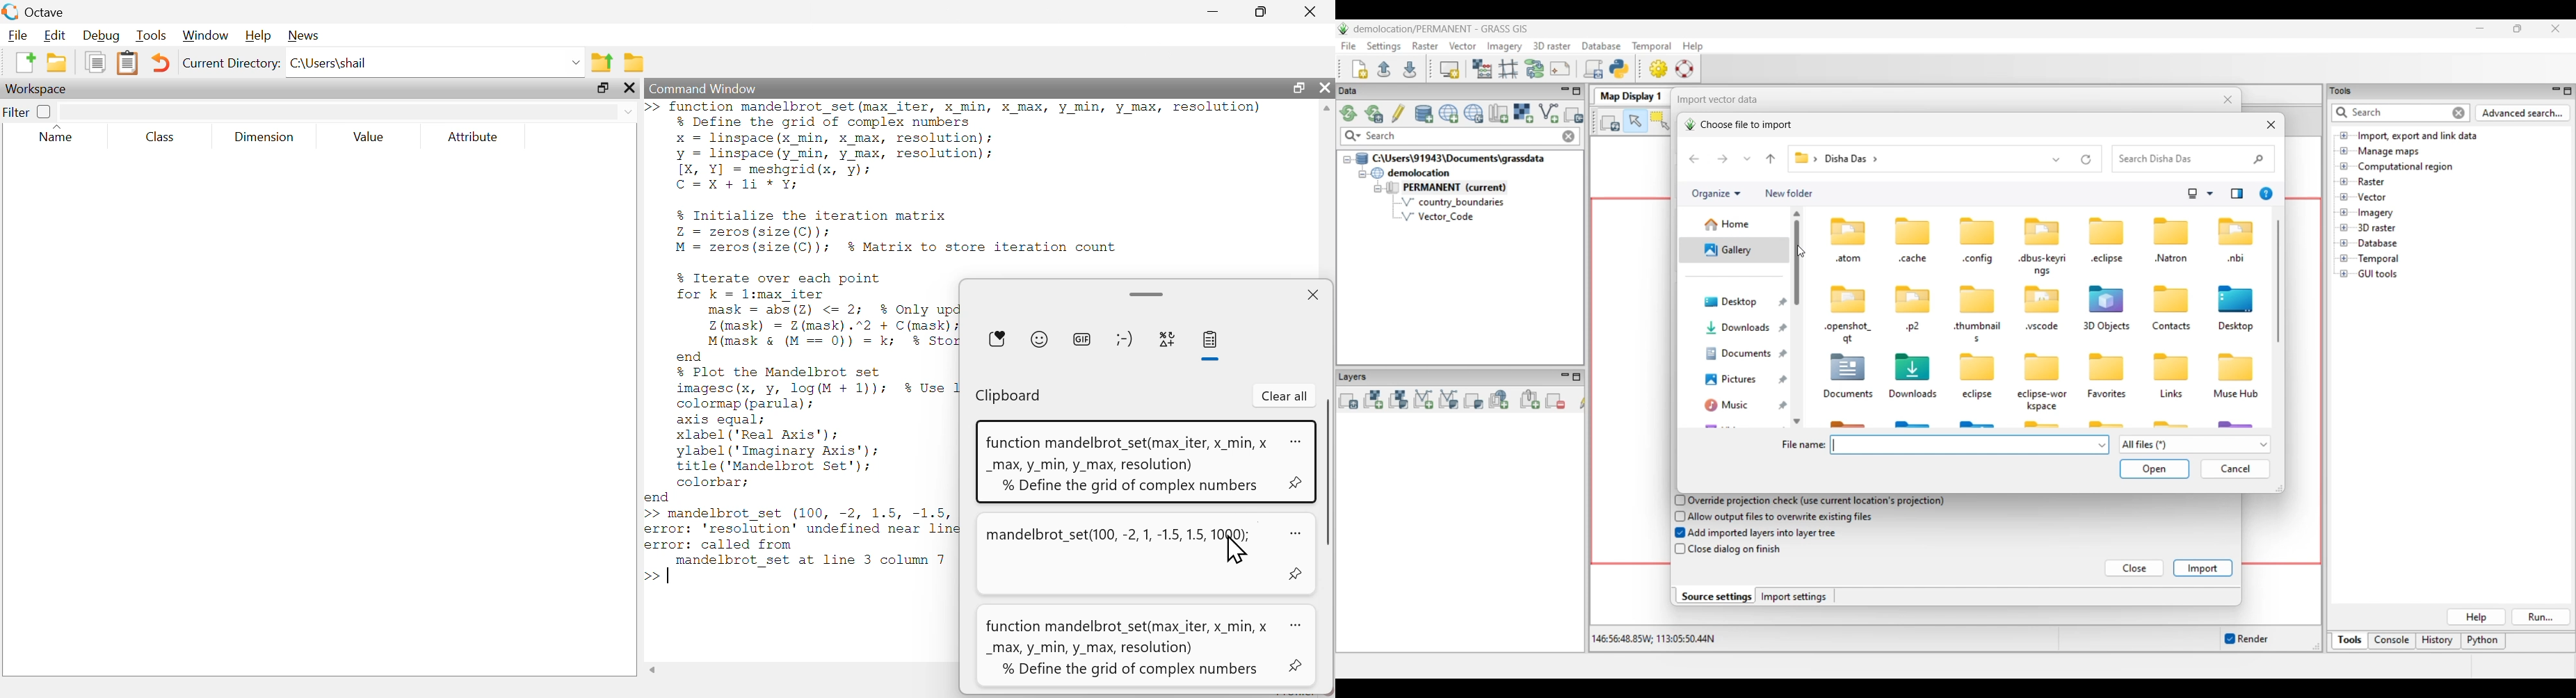 The height and width of the screenshot is (700, 2576). Describe the element at coordinates (1677, 516) in the screenshot. I see `checkbox` at that location.